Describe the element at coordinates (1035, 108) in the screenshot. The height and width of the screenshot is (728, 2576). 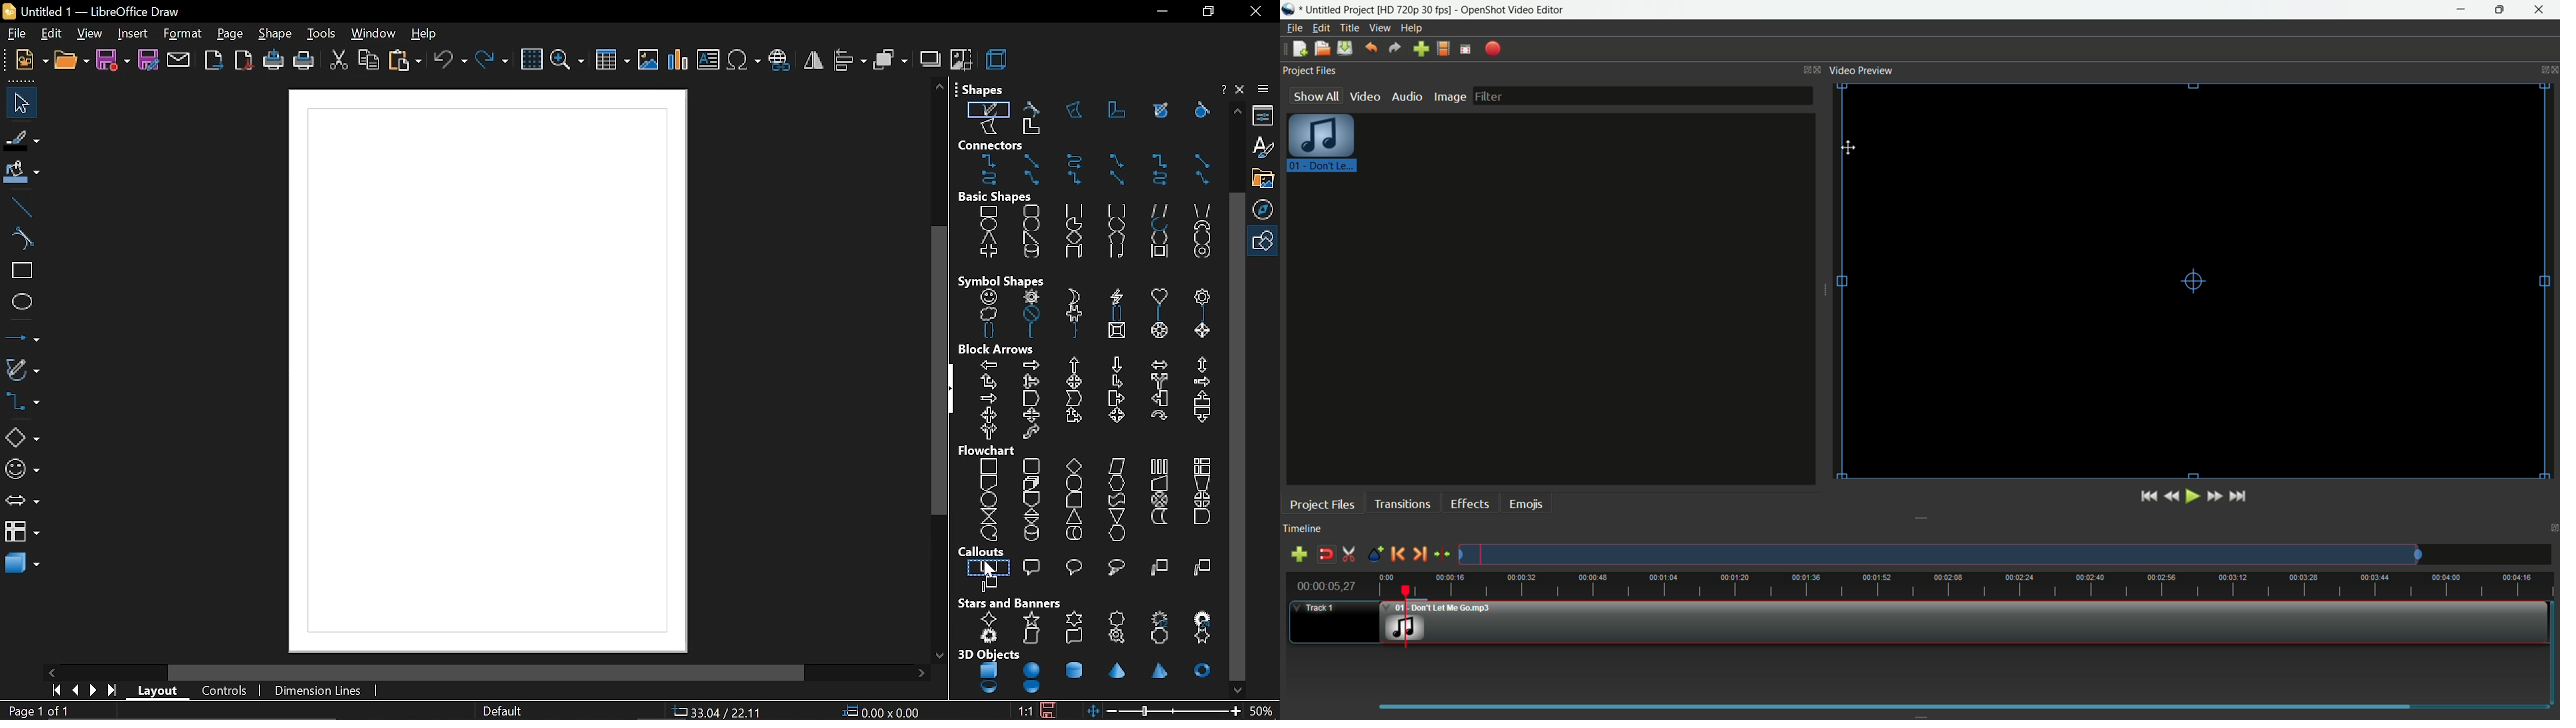
I see `curve` at that location.